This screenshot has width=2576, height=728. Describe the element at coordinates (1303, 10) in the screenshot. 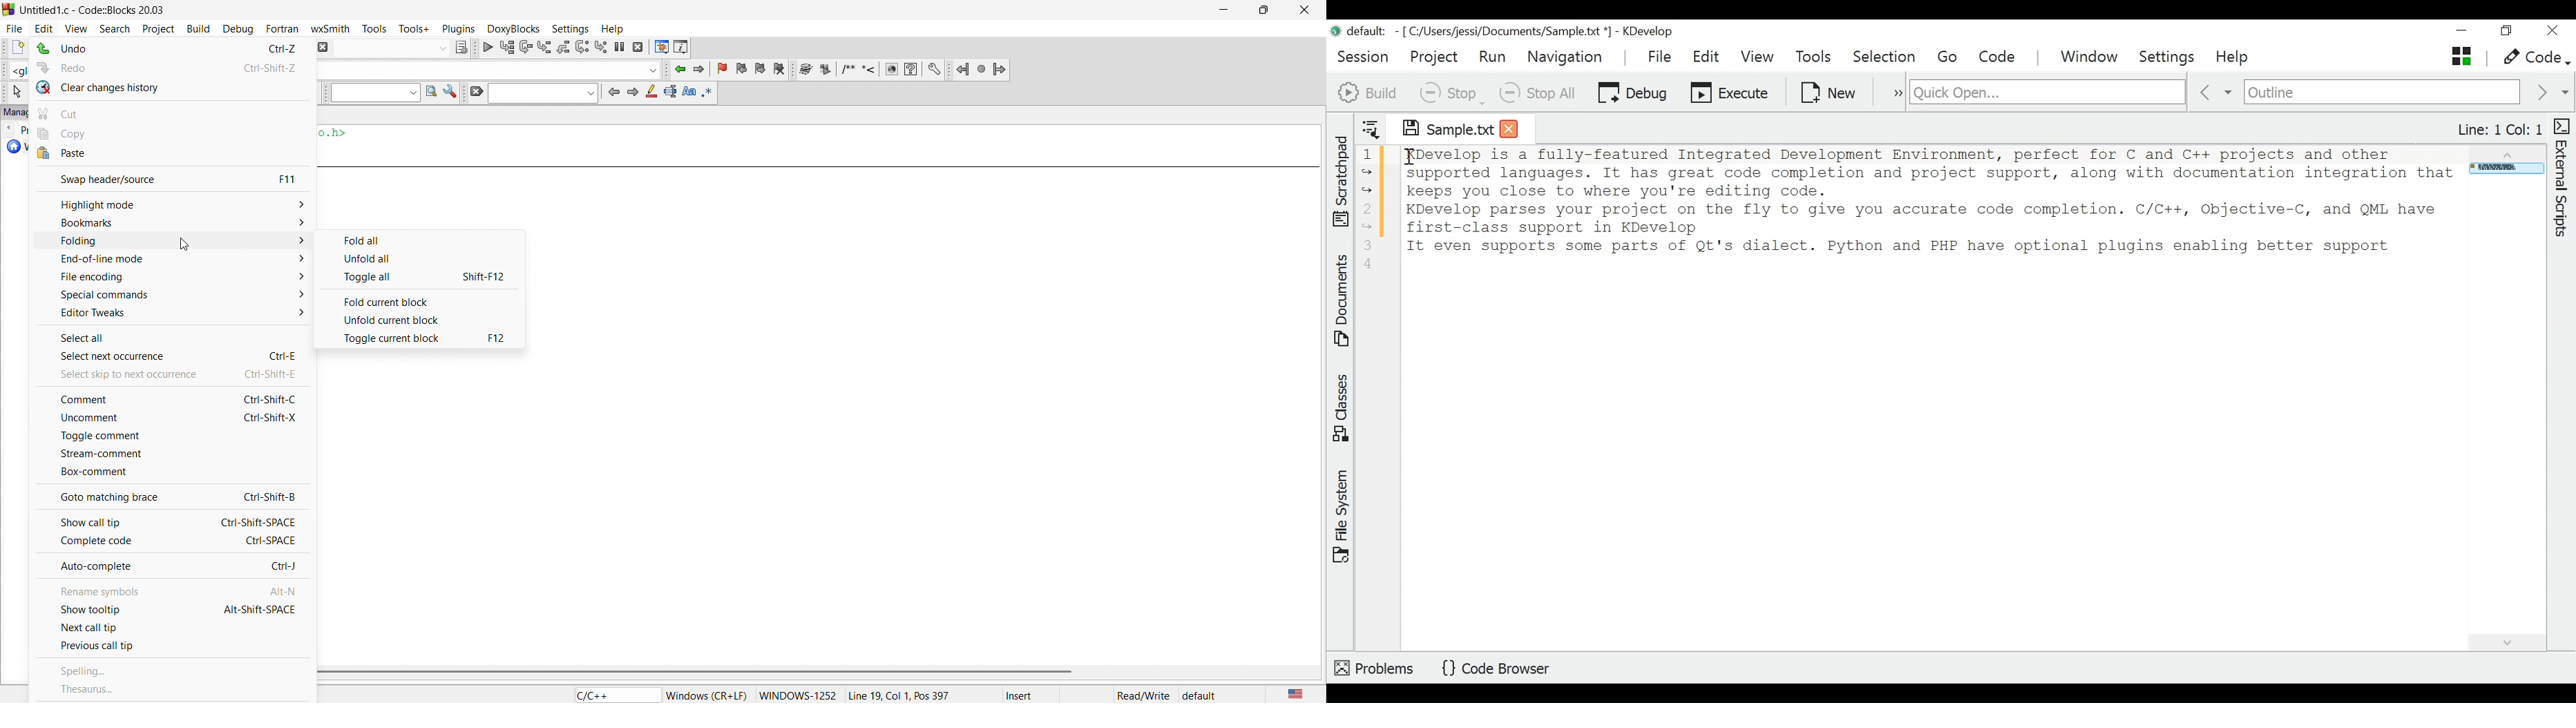

I see `close` at that location.